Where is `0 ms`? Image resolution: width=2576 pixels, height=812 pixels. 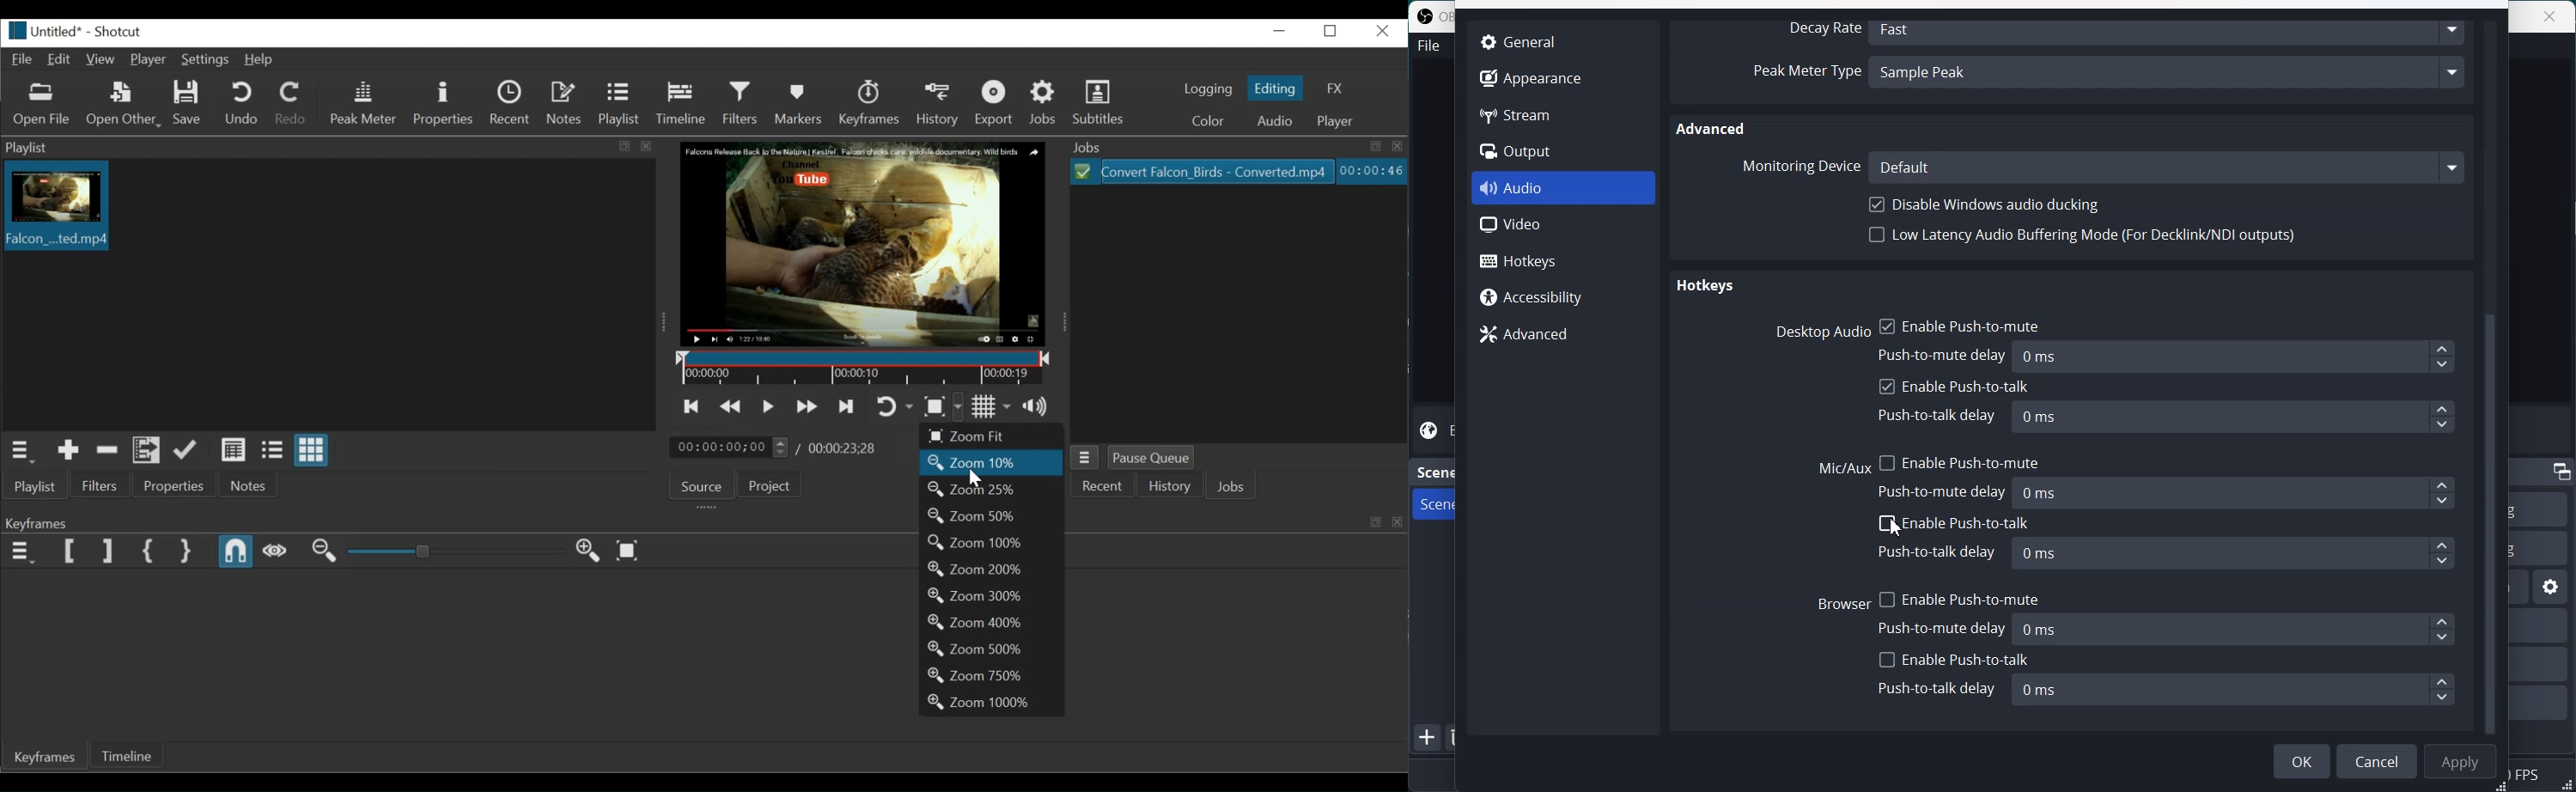 0 ms is located at coordinates (2236, 357).